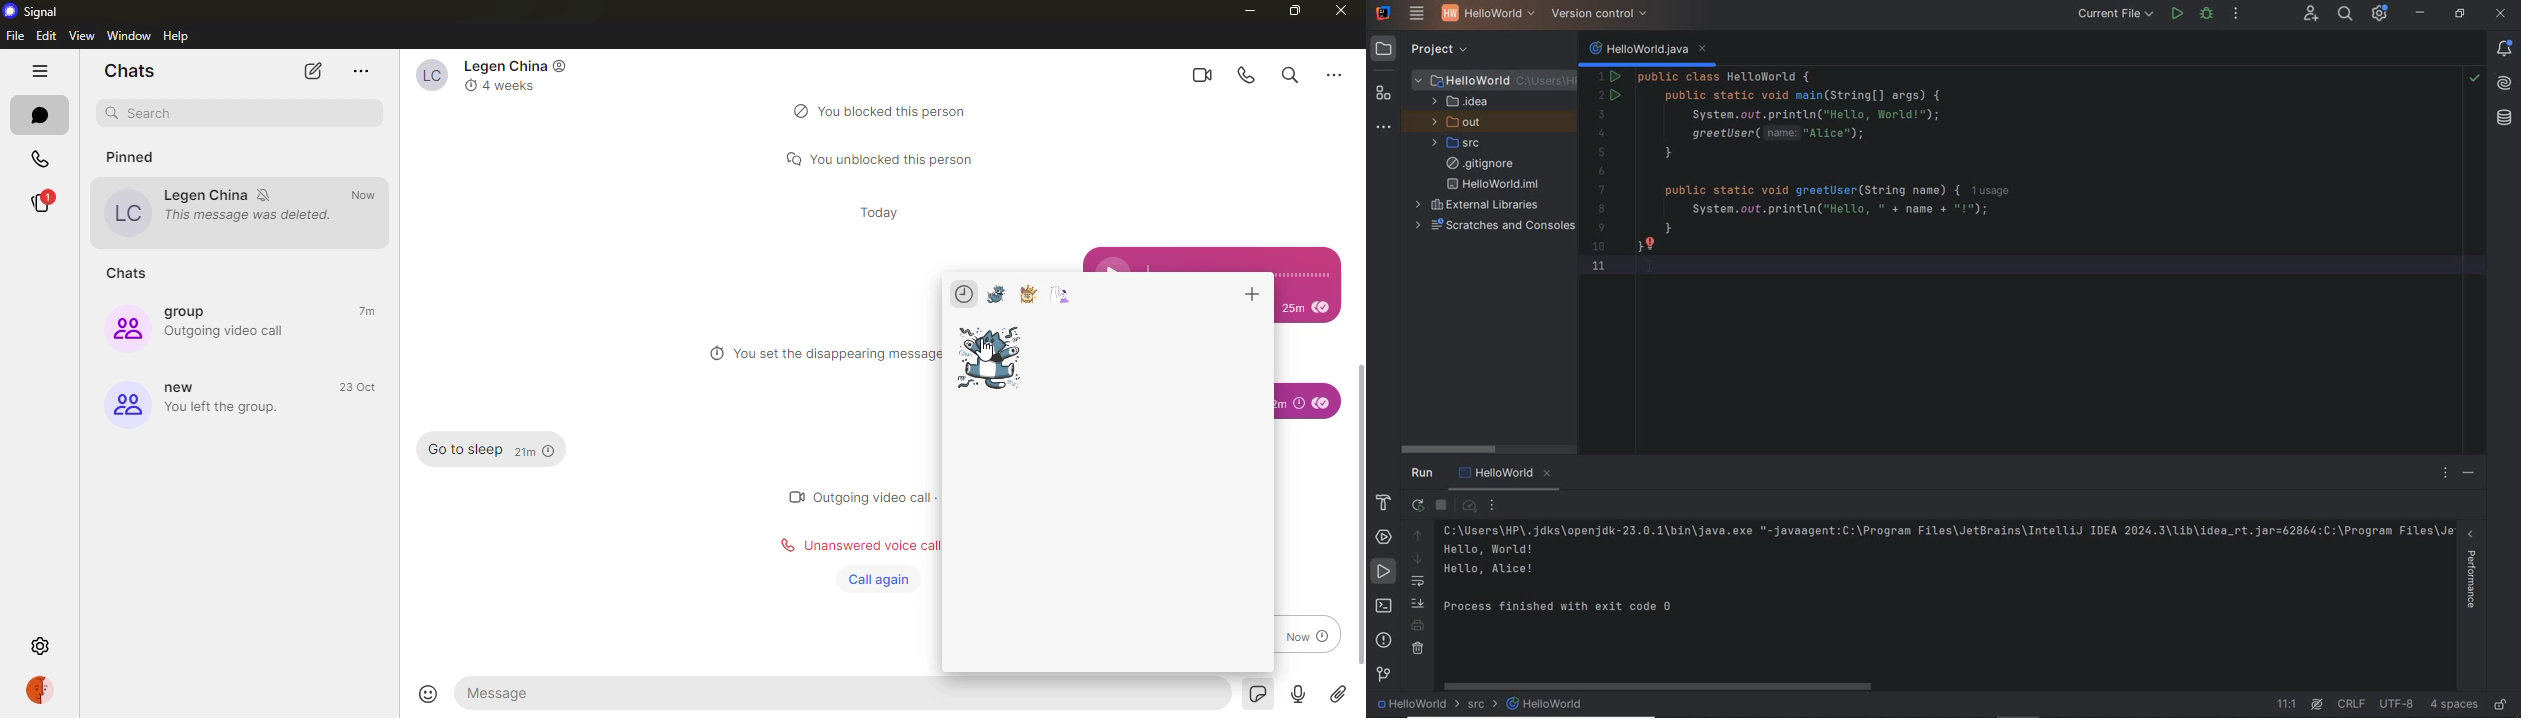 The image size is (2548, 728). I want to click on sent, so click(1322, 402).